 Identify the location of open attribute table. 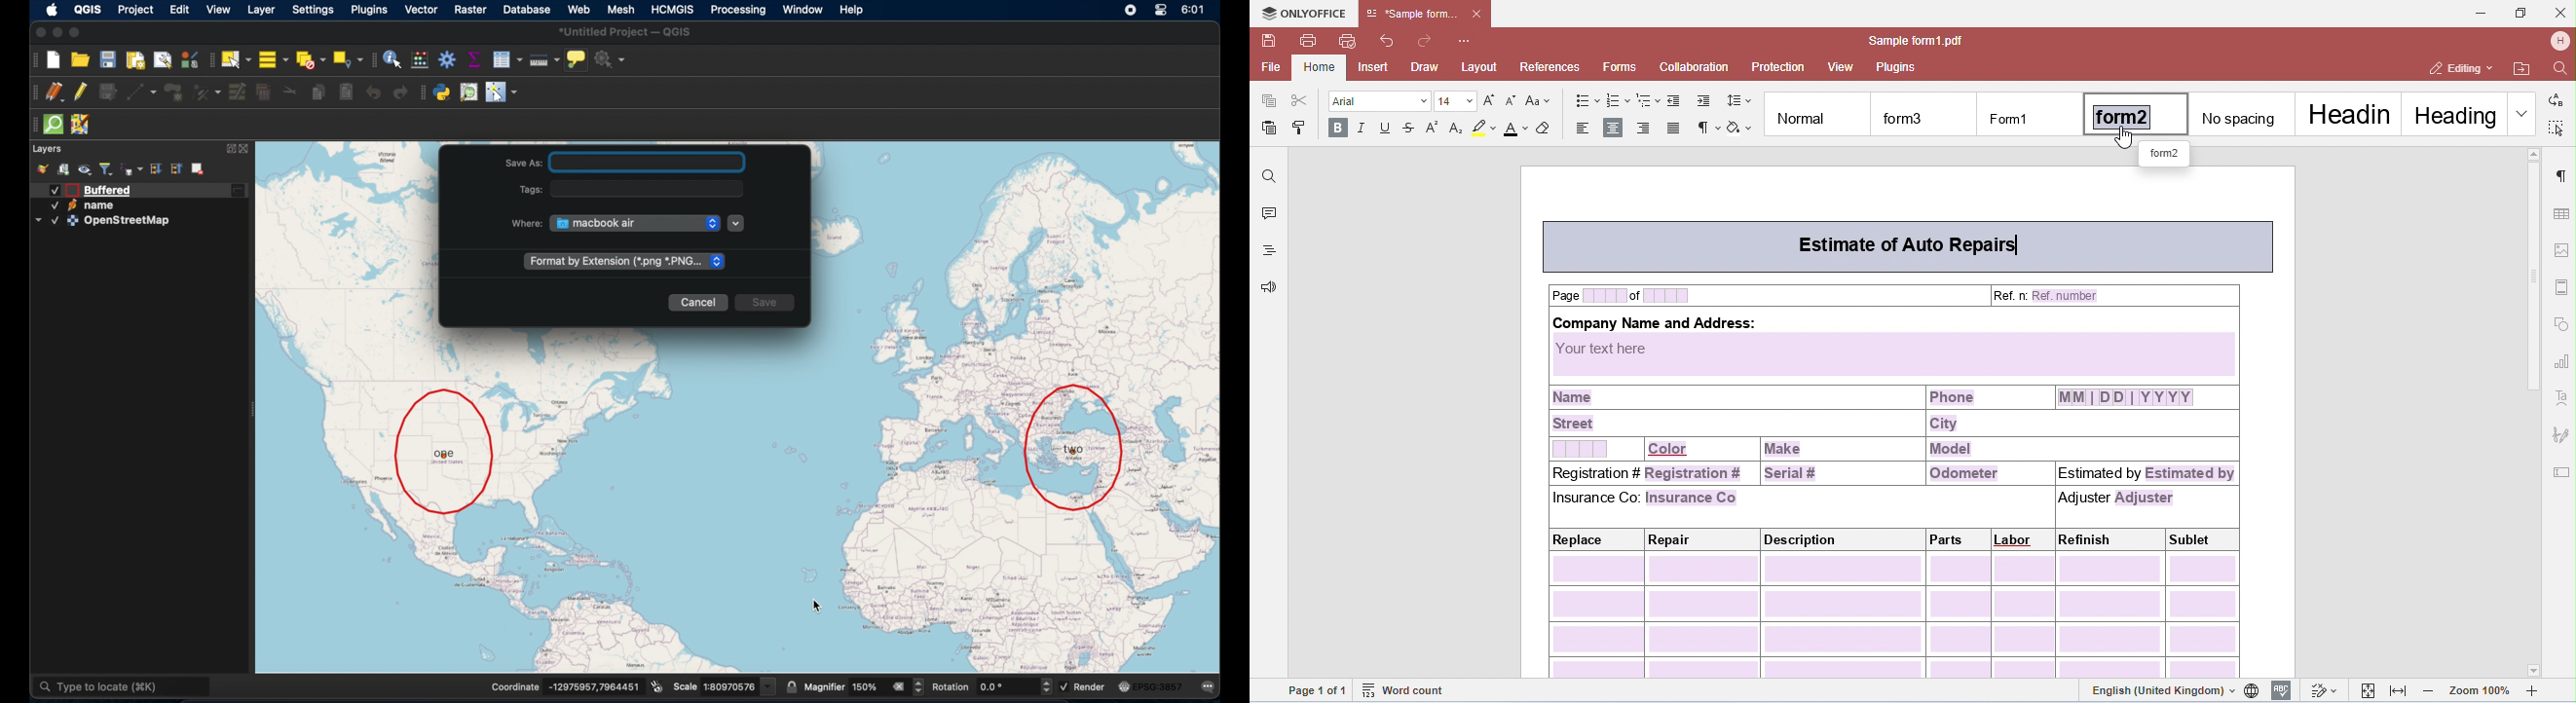
(507, 59).